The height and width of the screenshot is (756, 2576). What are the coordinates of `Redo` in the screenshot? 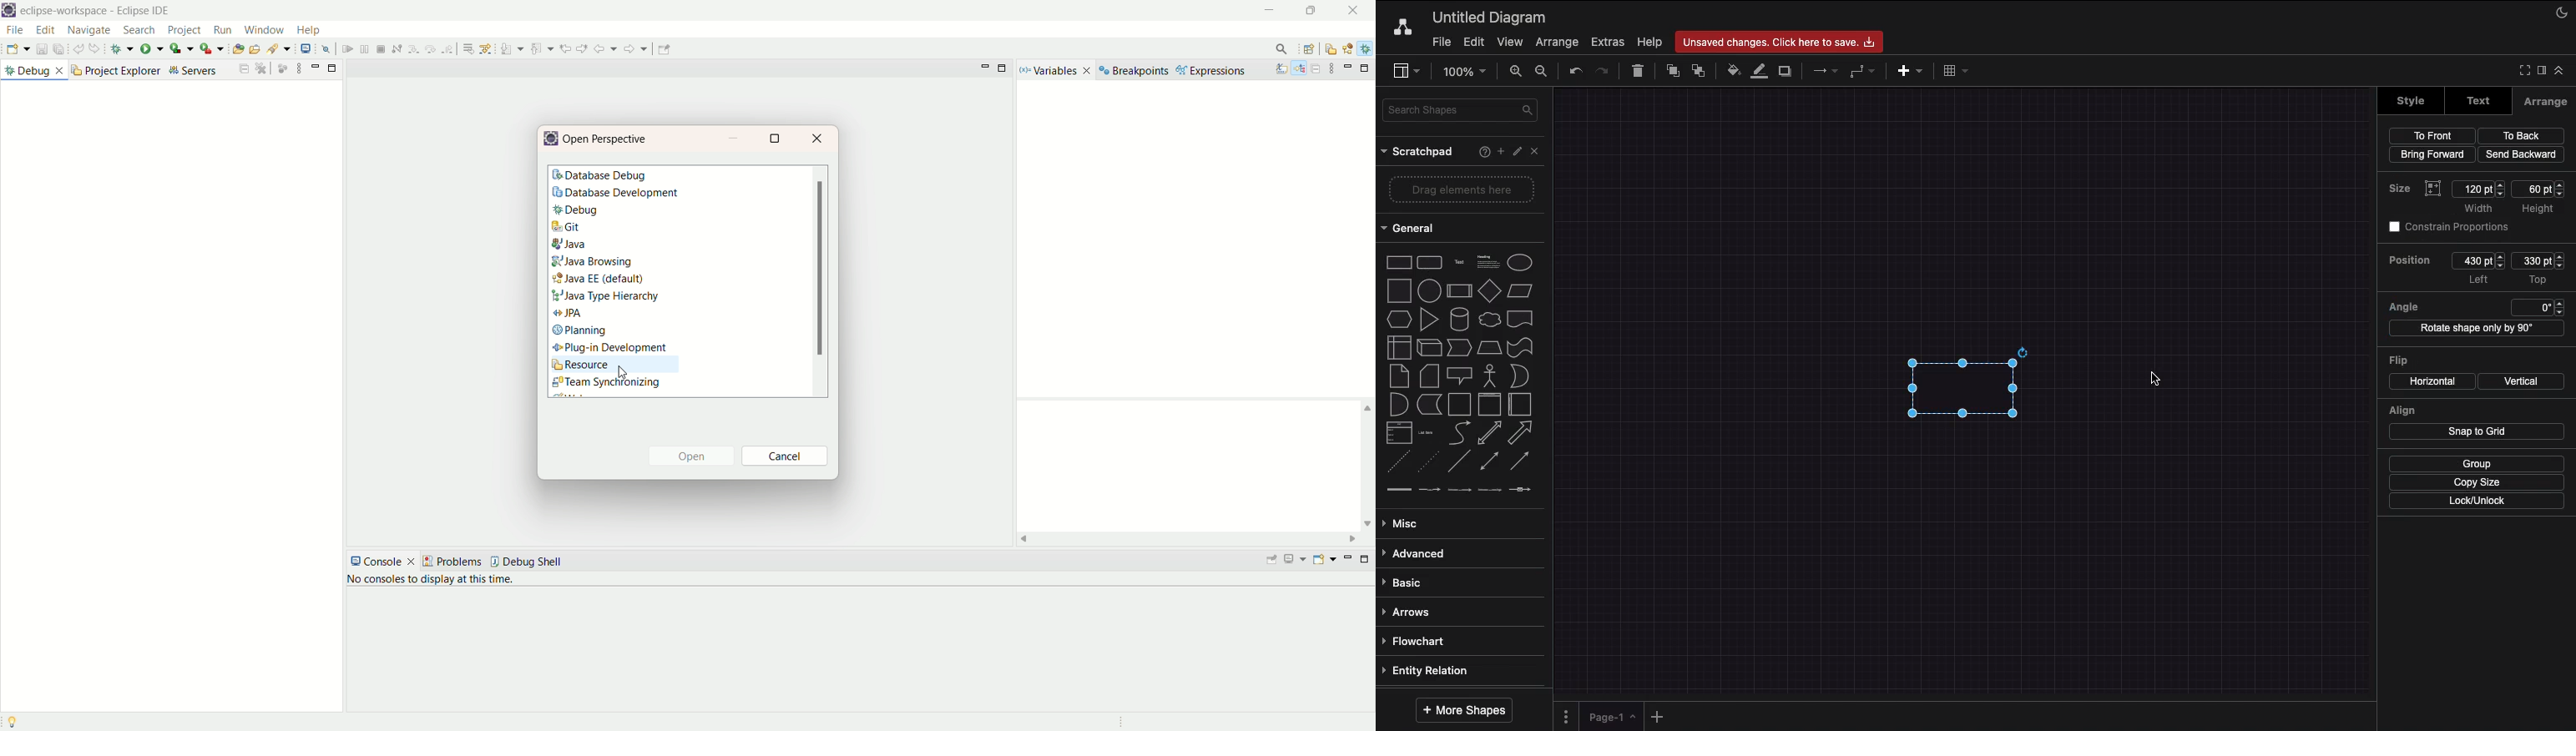 It's located at (1604, 71).